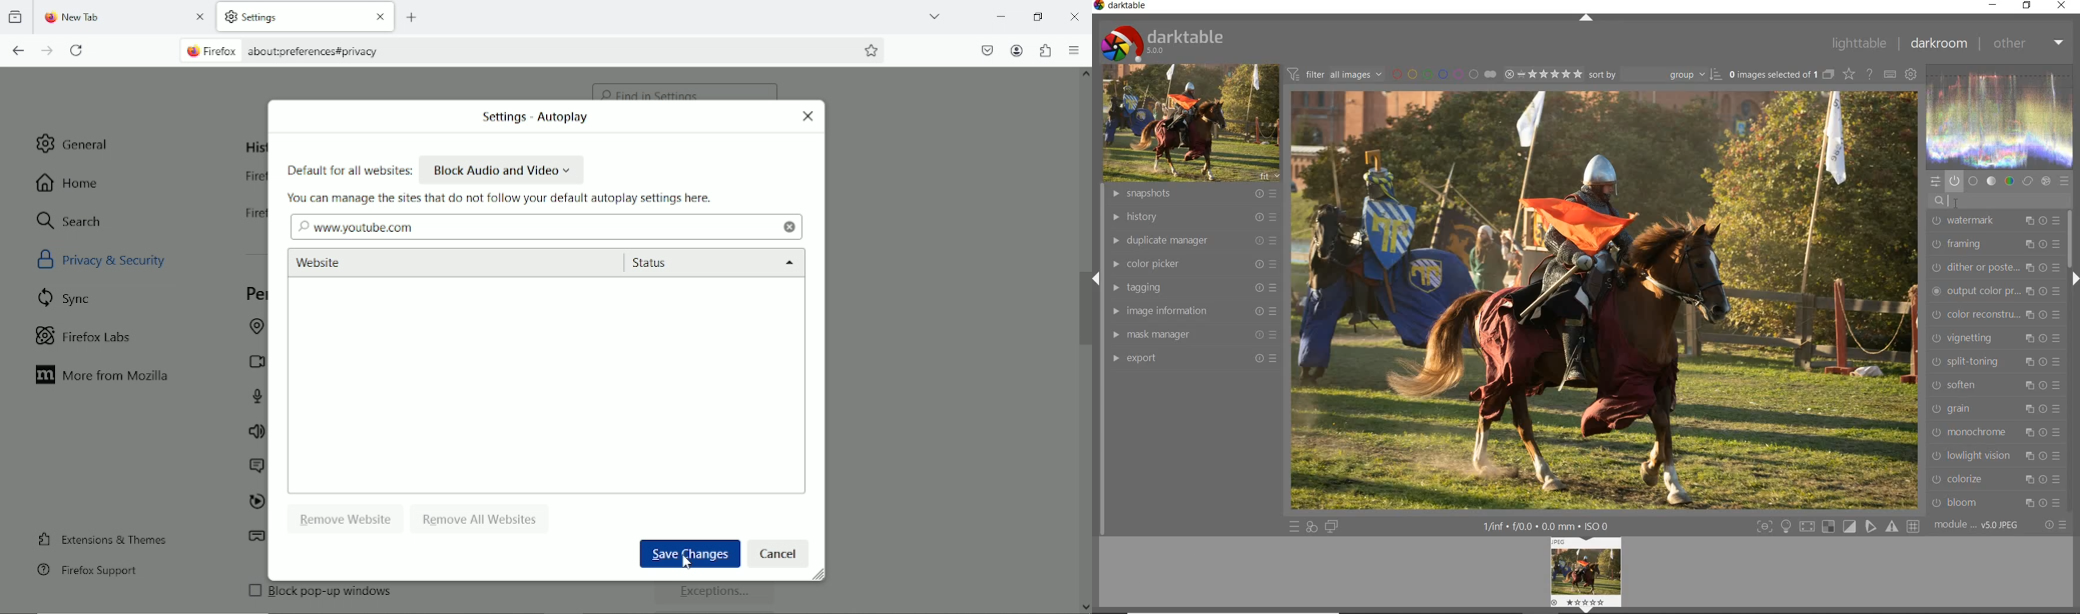  I want to click on View recent browsing, so click(17, 18).